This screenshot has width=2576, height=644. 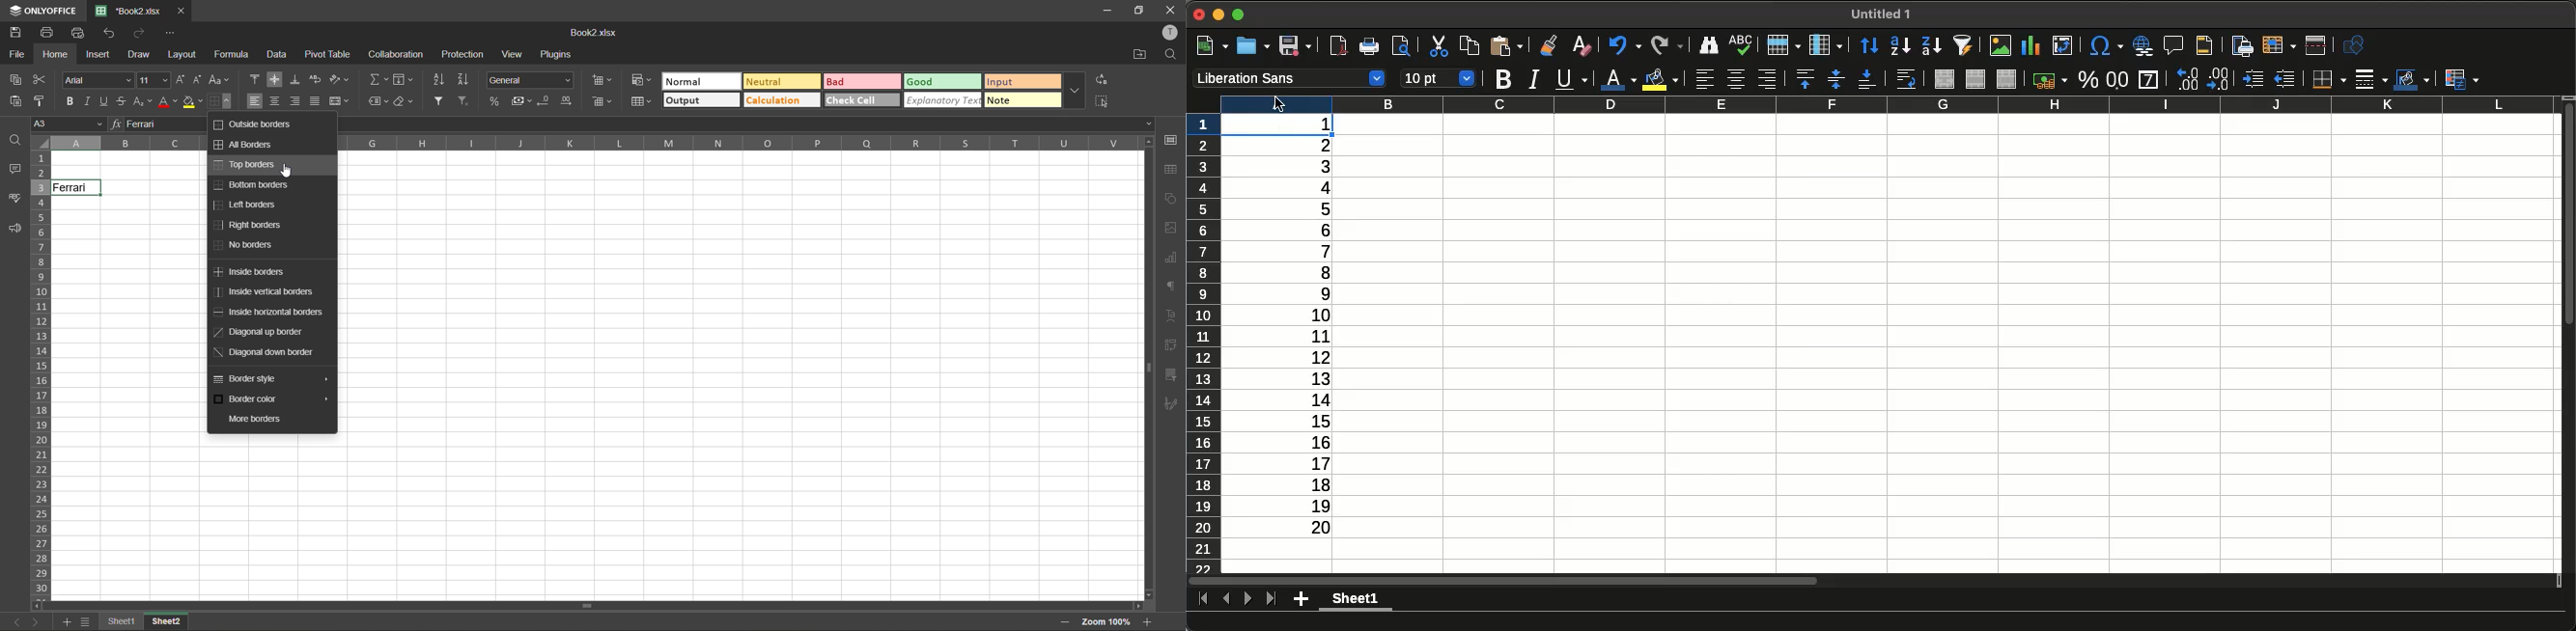 What do you see at coordinates (1240, 14) in the screenshot?
I see `Expand` at bounding box center [1240, 14].